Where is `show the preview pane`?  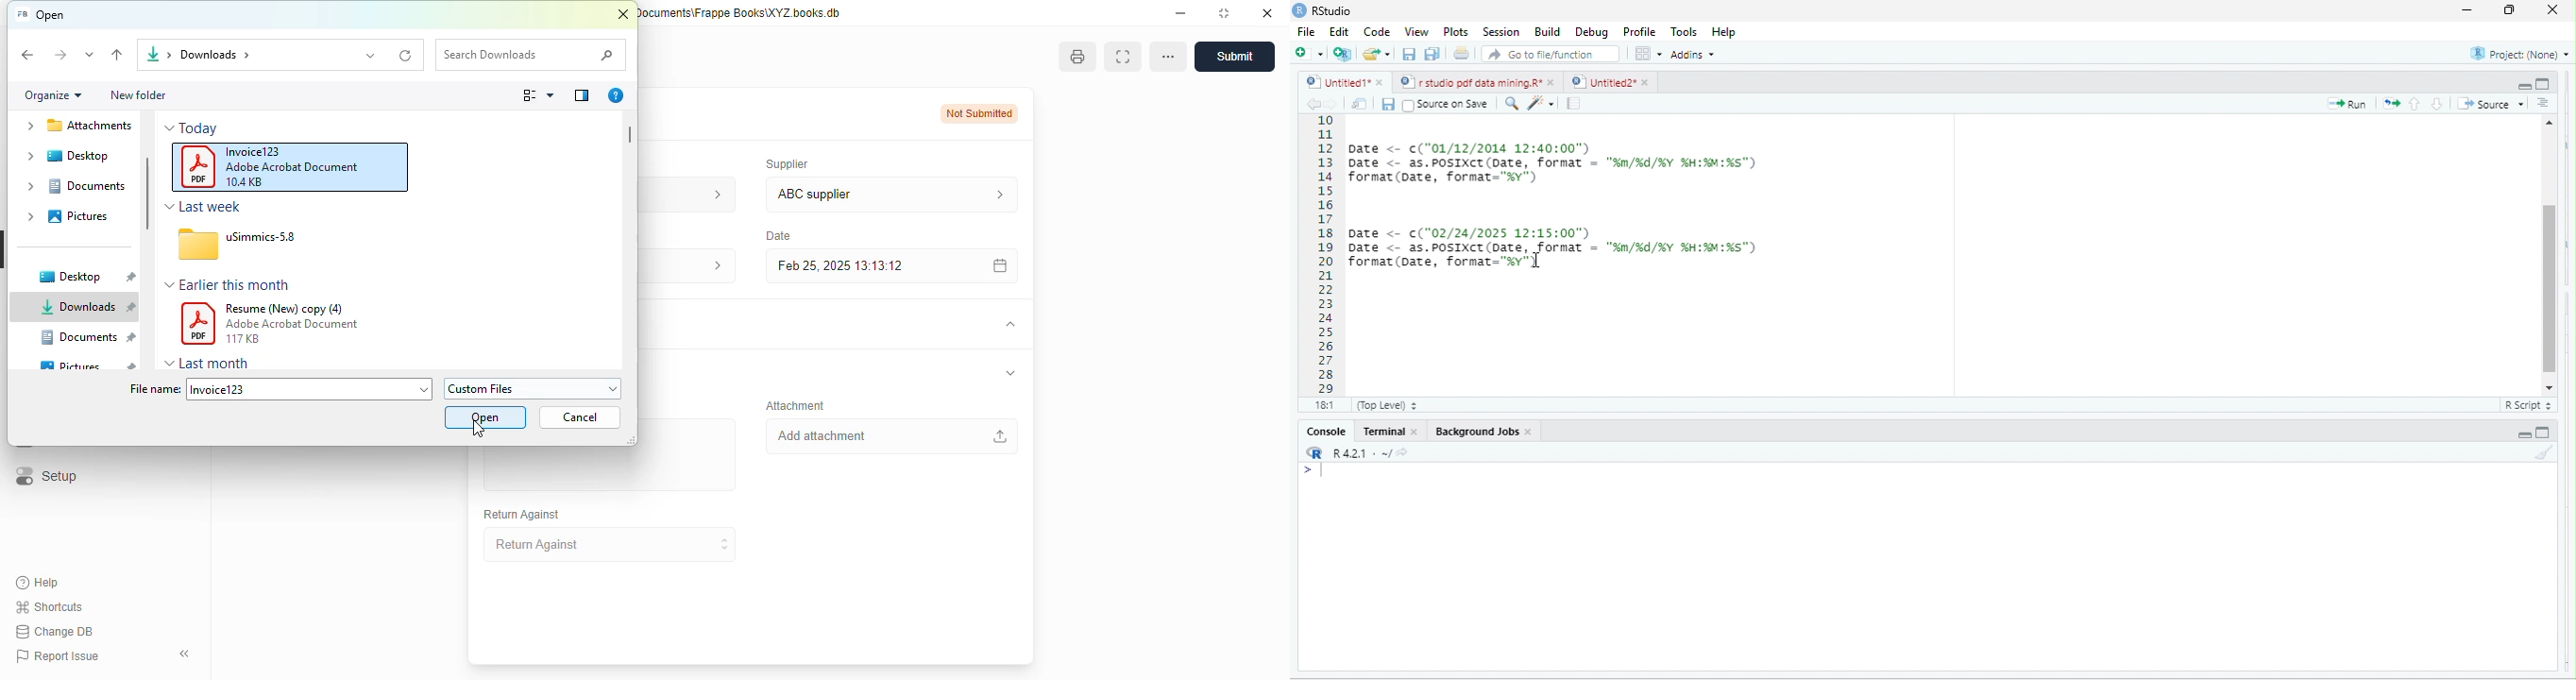
show the preview pane is located at coordinates (582, 95).